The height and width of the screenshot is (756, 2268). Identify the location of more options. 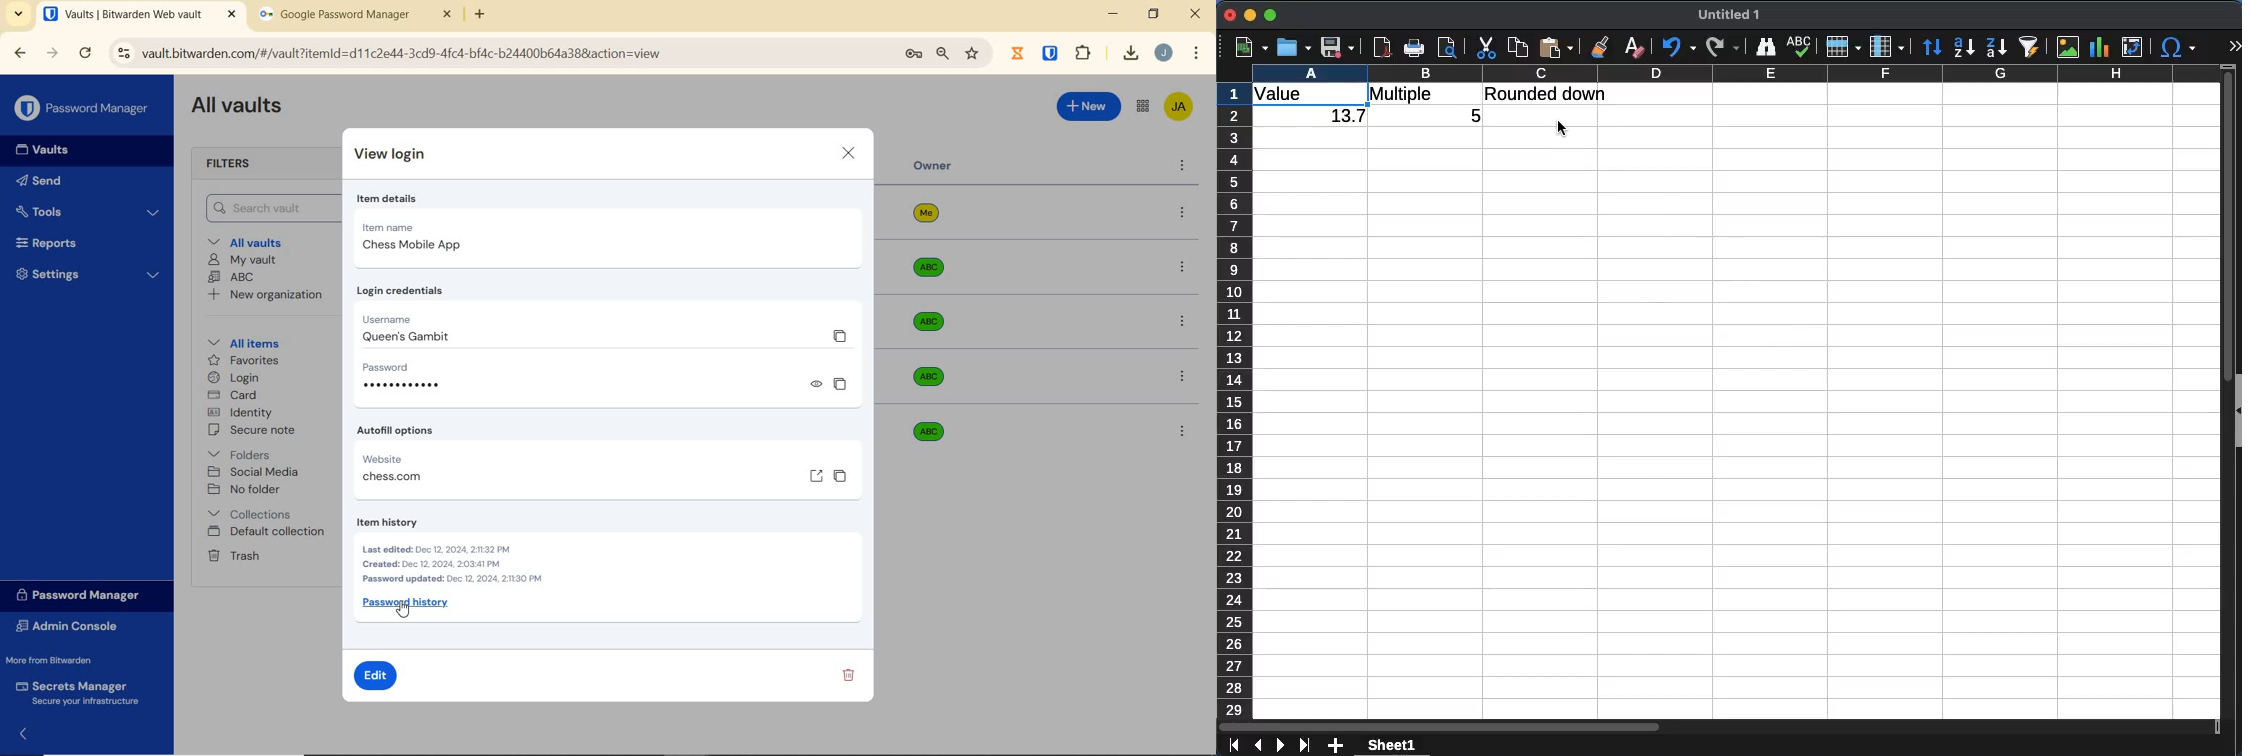
(1183, 214).